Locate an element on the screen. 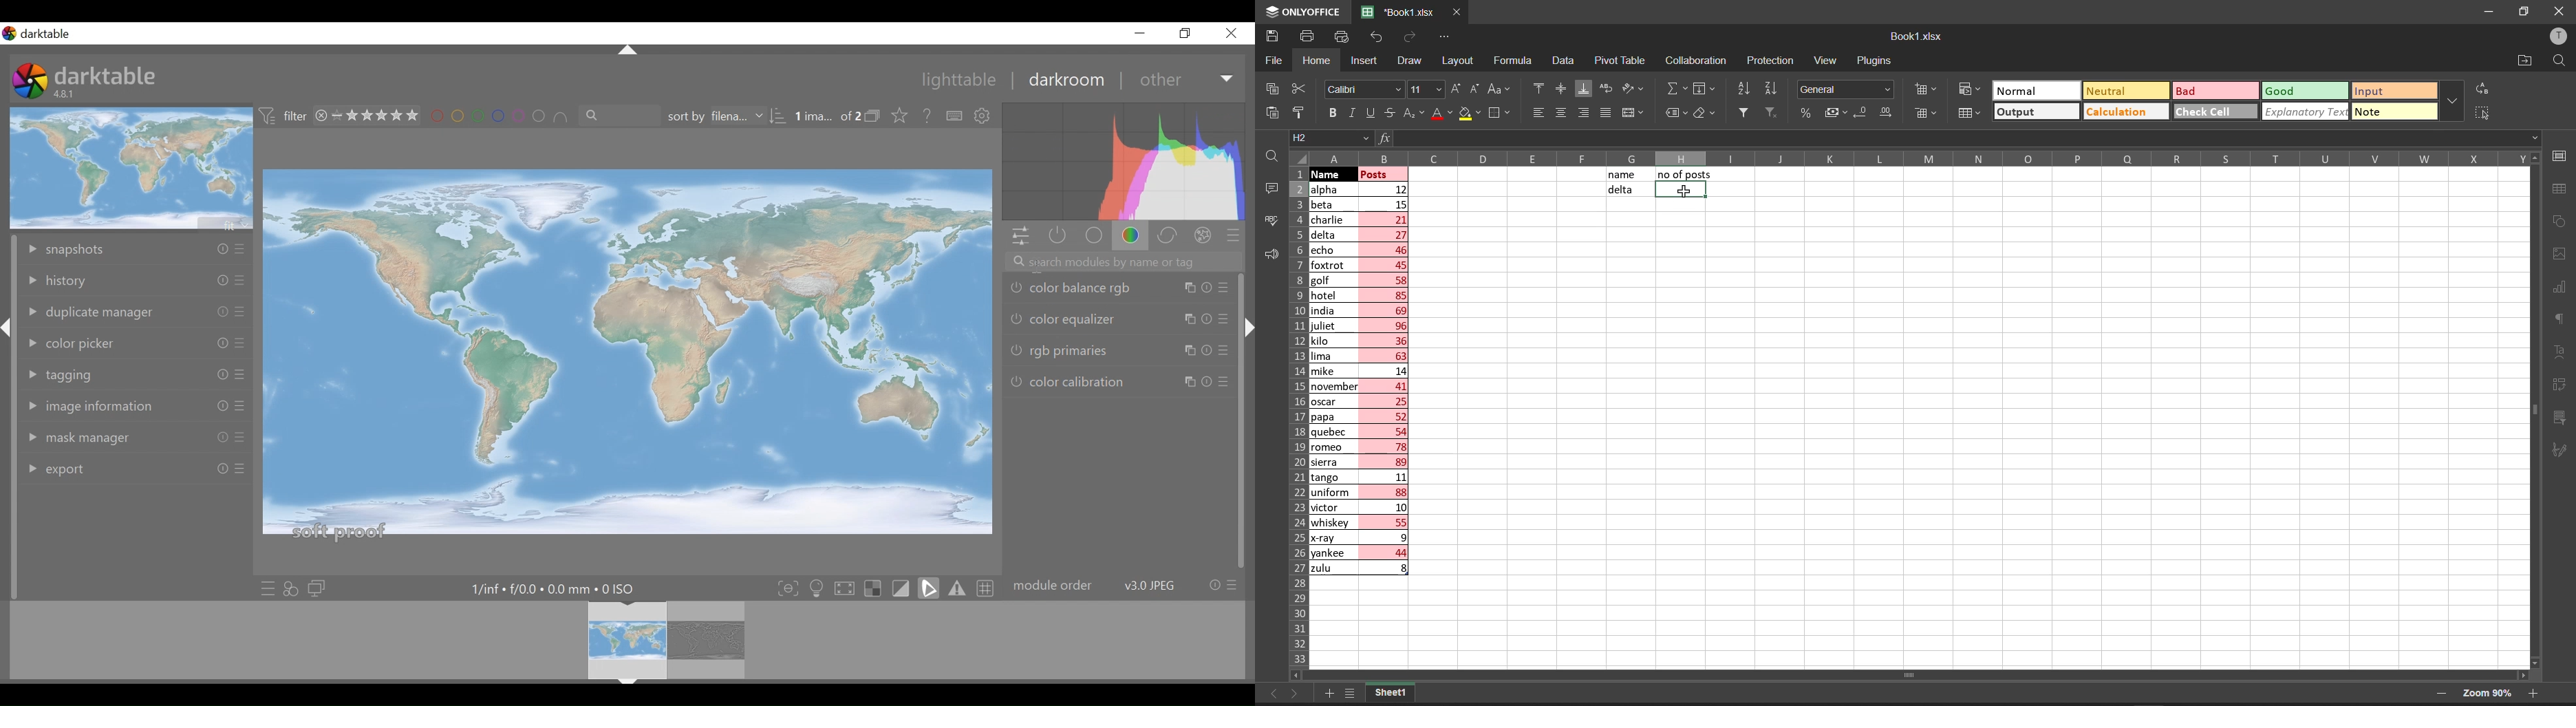  range rating is located at coordinates (375, 115).